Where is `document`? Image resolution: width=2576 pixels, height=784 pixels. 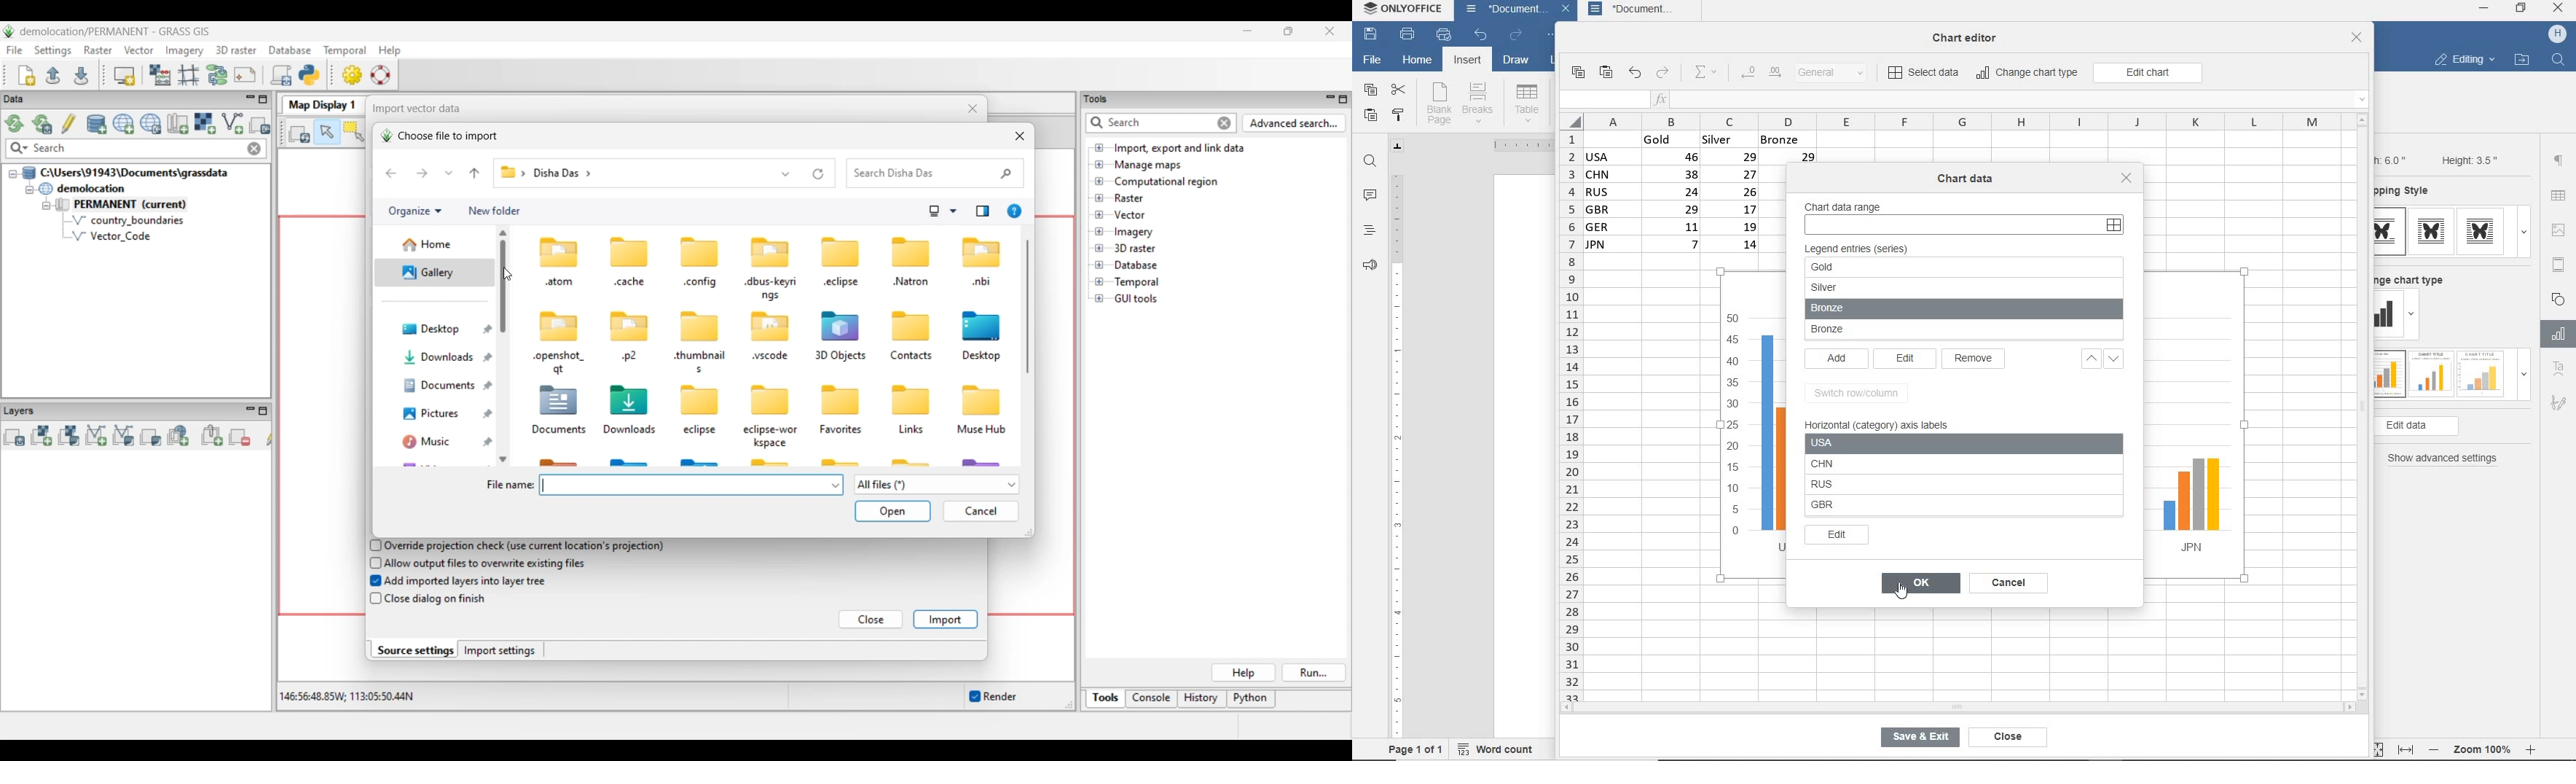
document is located at coordinates (1643, 10).